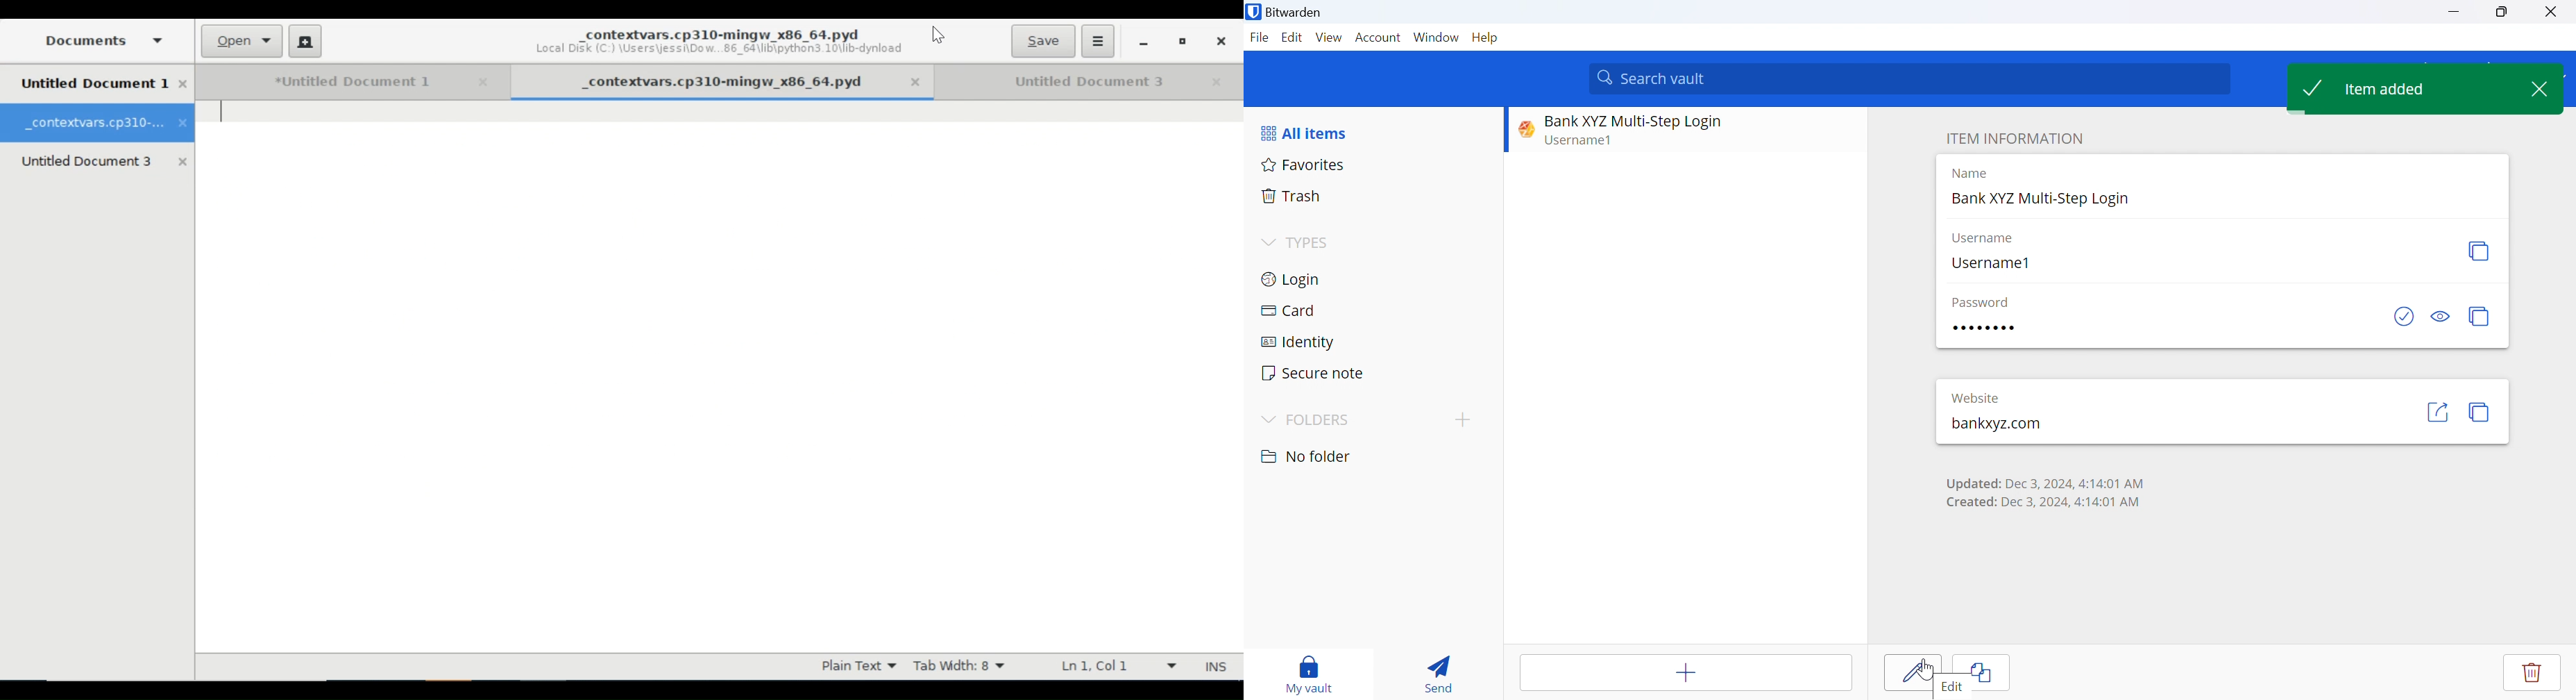 The height and width of the screenshot is (700, 2576). Describe the element at coordinates (1072, 82) in the screenshot. I see `Untitled Document Tab` at that location.